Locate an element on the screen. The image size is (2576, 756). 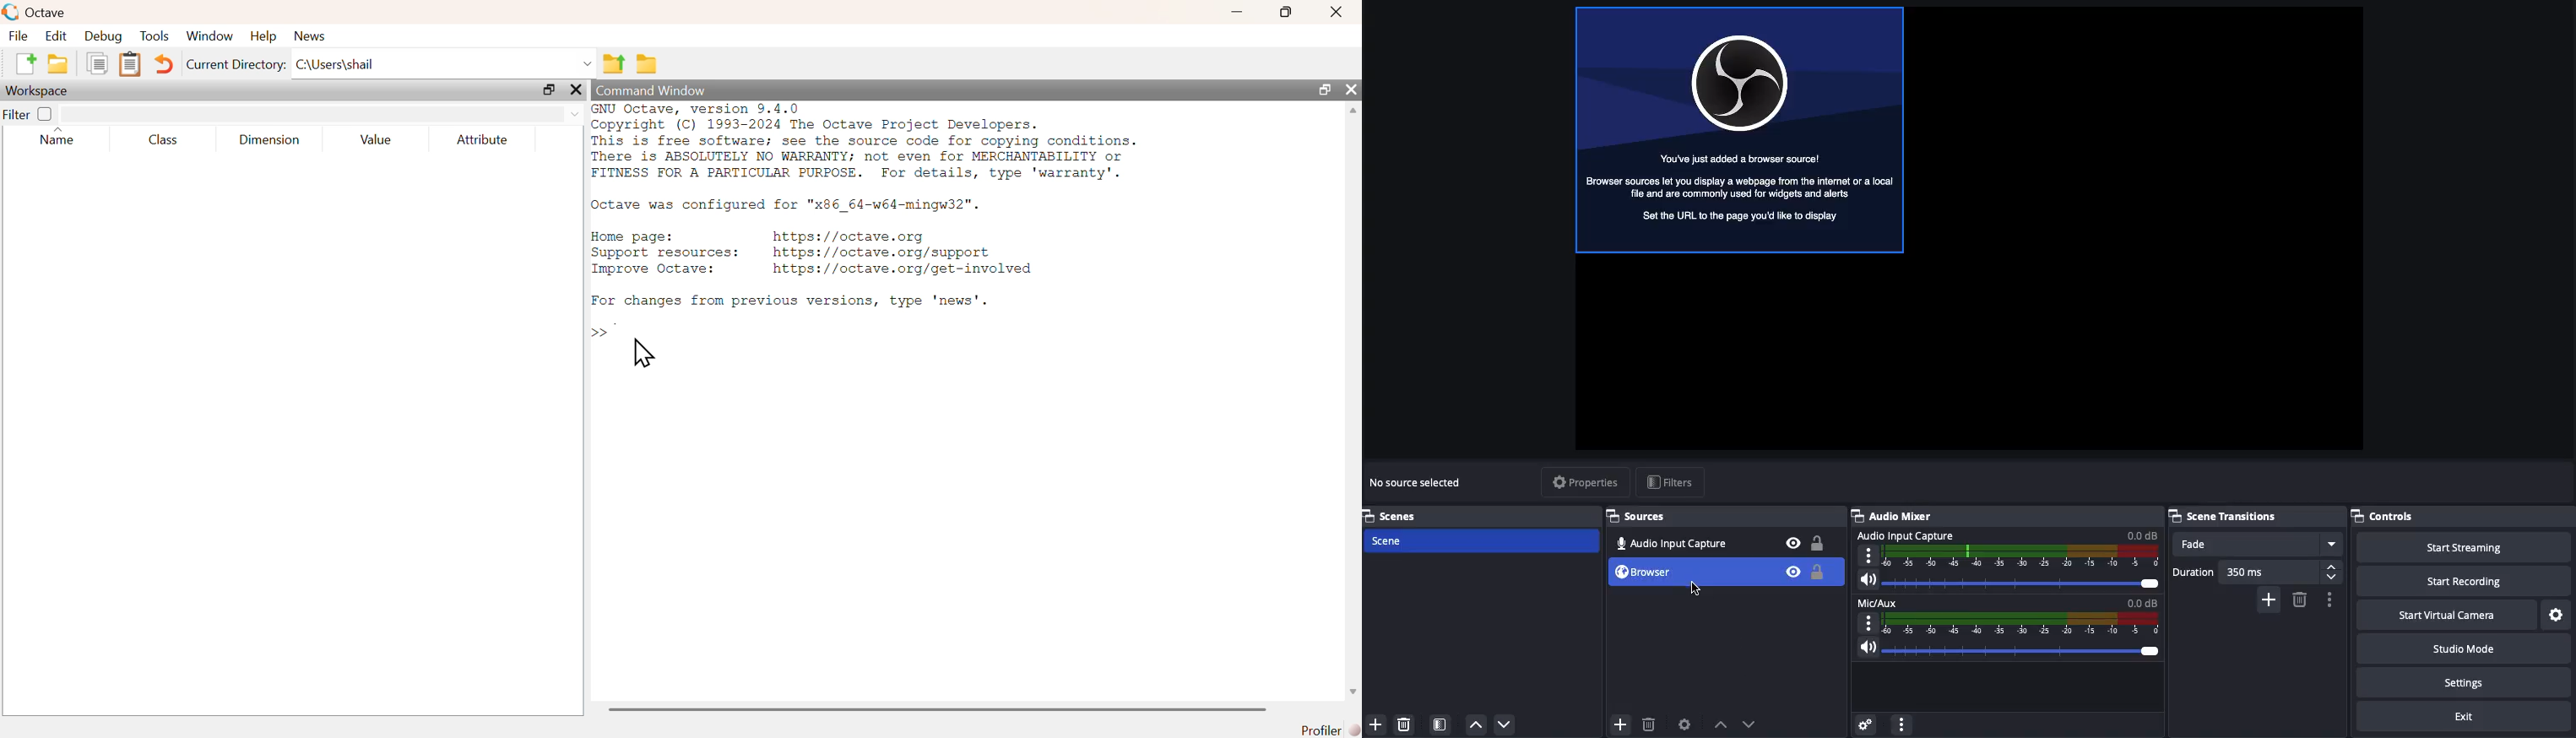
Sources is located at coordinates (1641, 517).